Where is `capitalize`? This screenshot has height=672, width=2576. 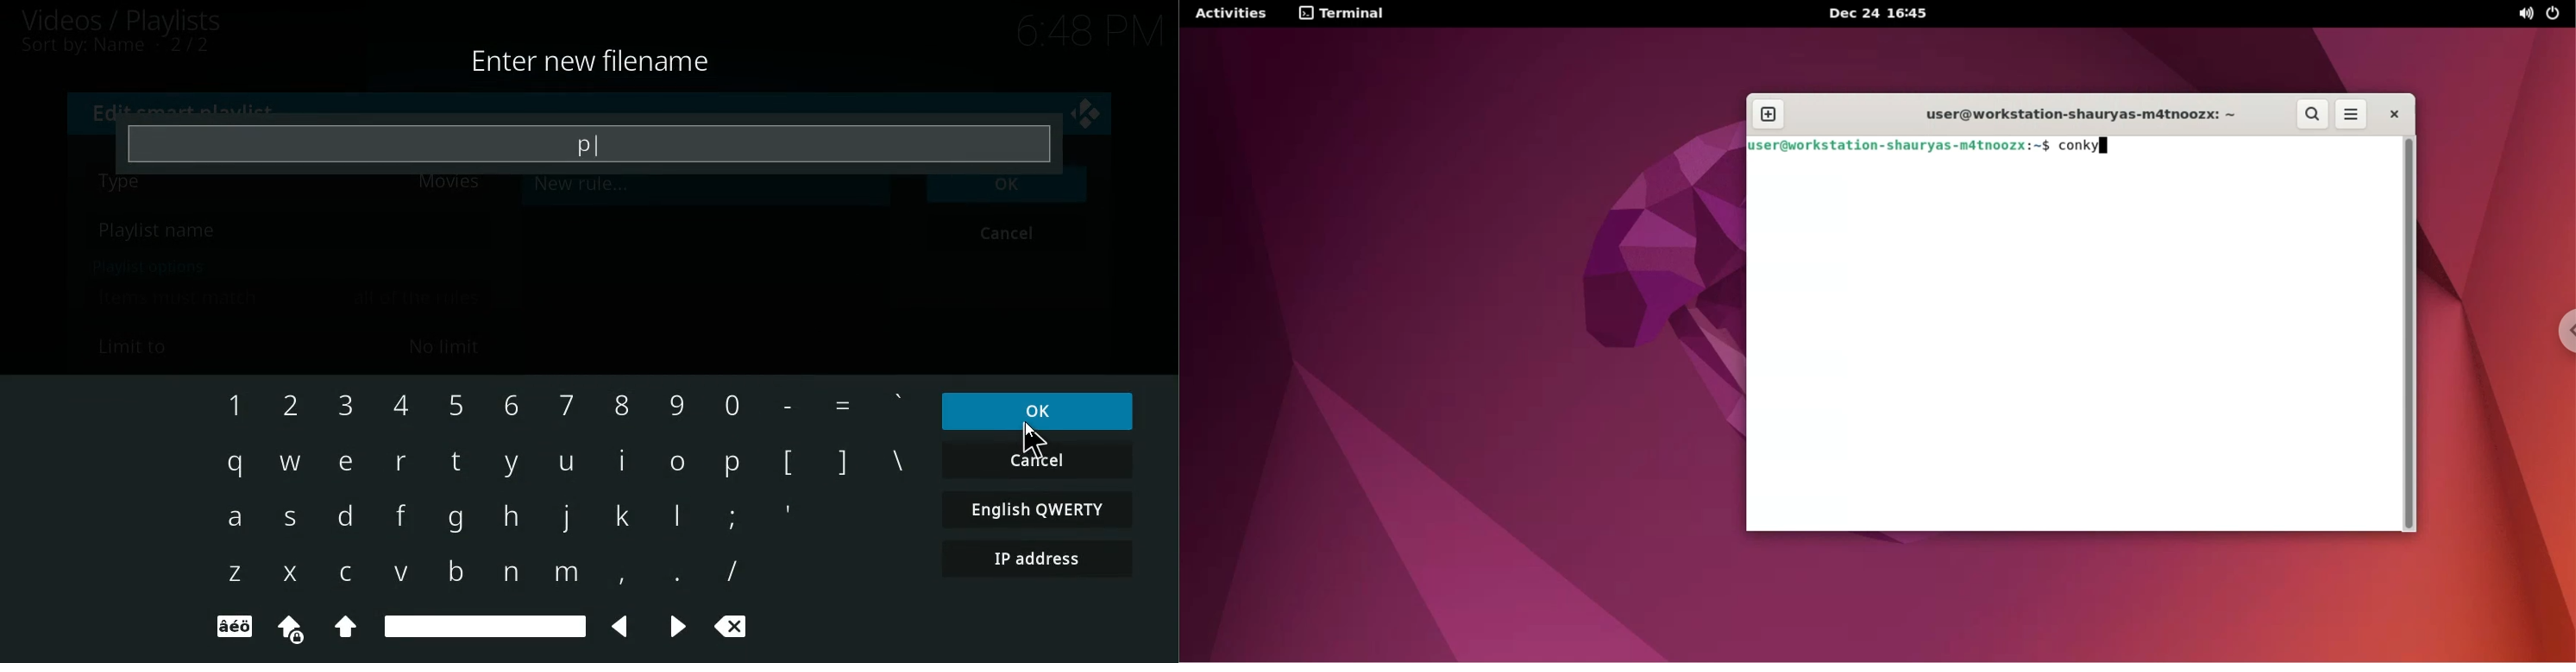
capitalize is located at coordinates (346, 629).